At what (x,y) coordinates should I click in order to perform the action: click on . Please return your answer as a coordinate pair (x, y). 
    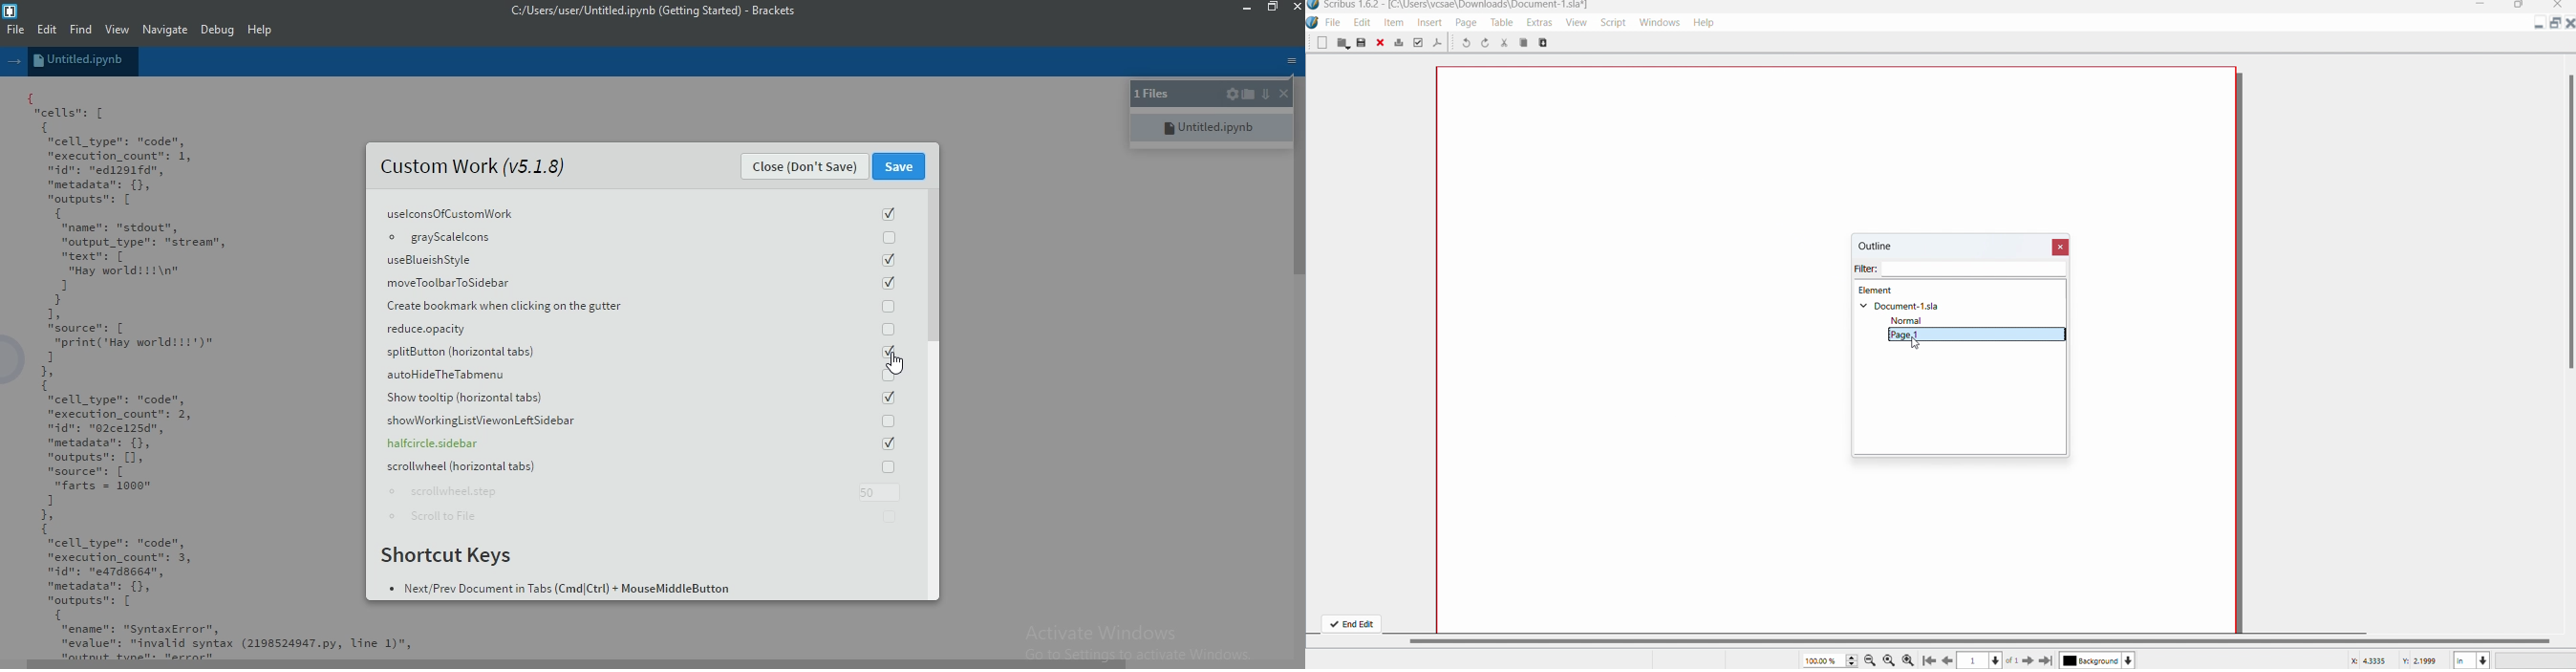
    Looking at the image, I should click on (1577, 23).